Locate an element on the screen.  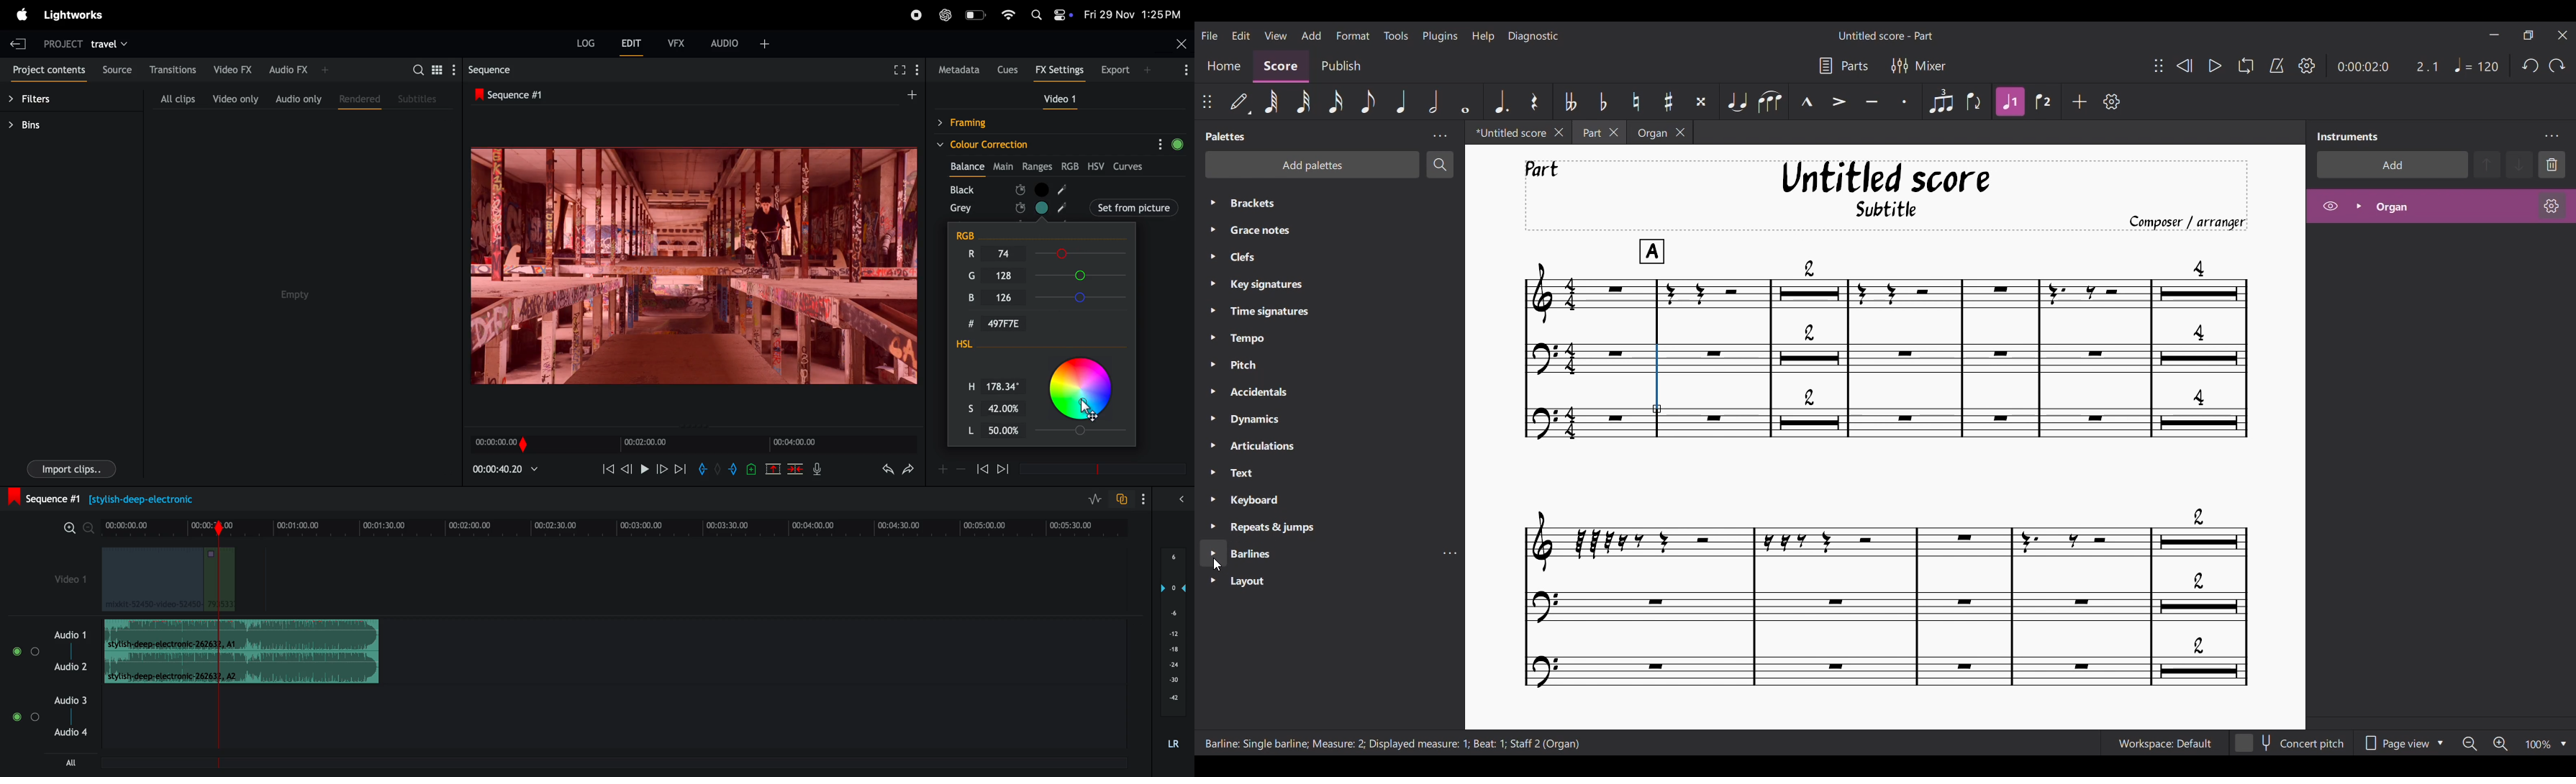
video clips is located at coordinates (167, 580).